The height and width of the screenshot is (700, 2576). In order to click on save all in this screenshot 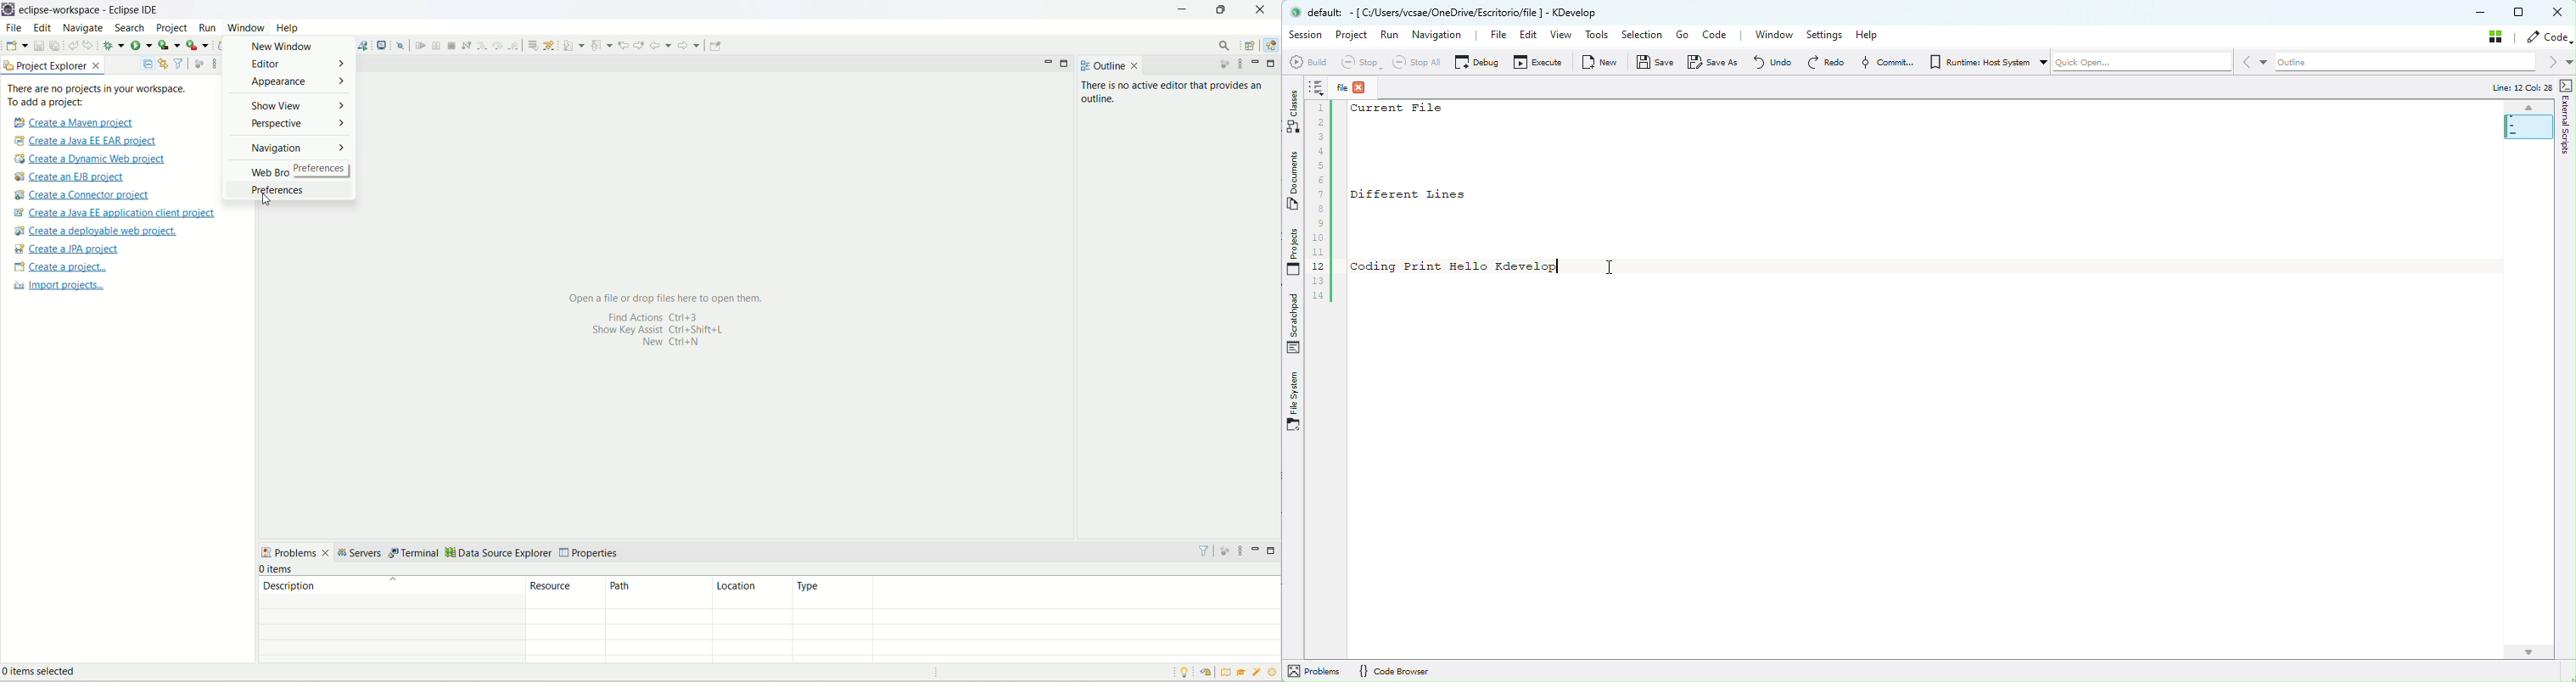, I will do `click(55, 45)`.